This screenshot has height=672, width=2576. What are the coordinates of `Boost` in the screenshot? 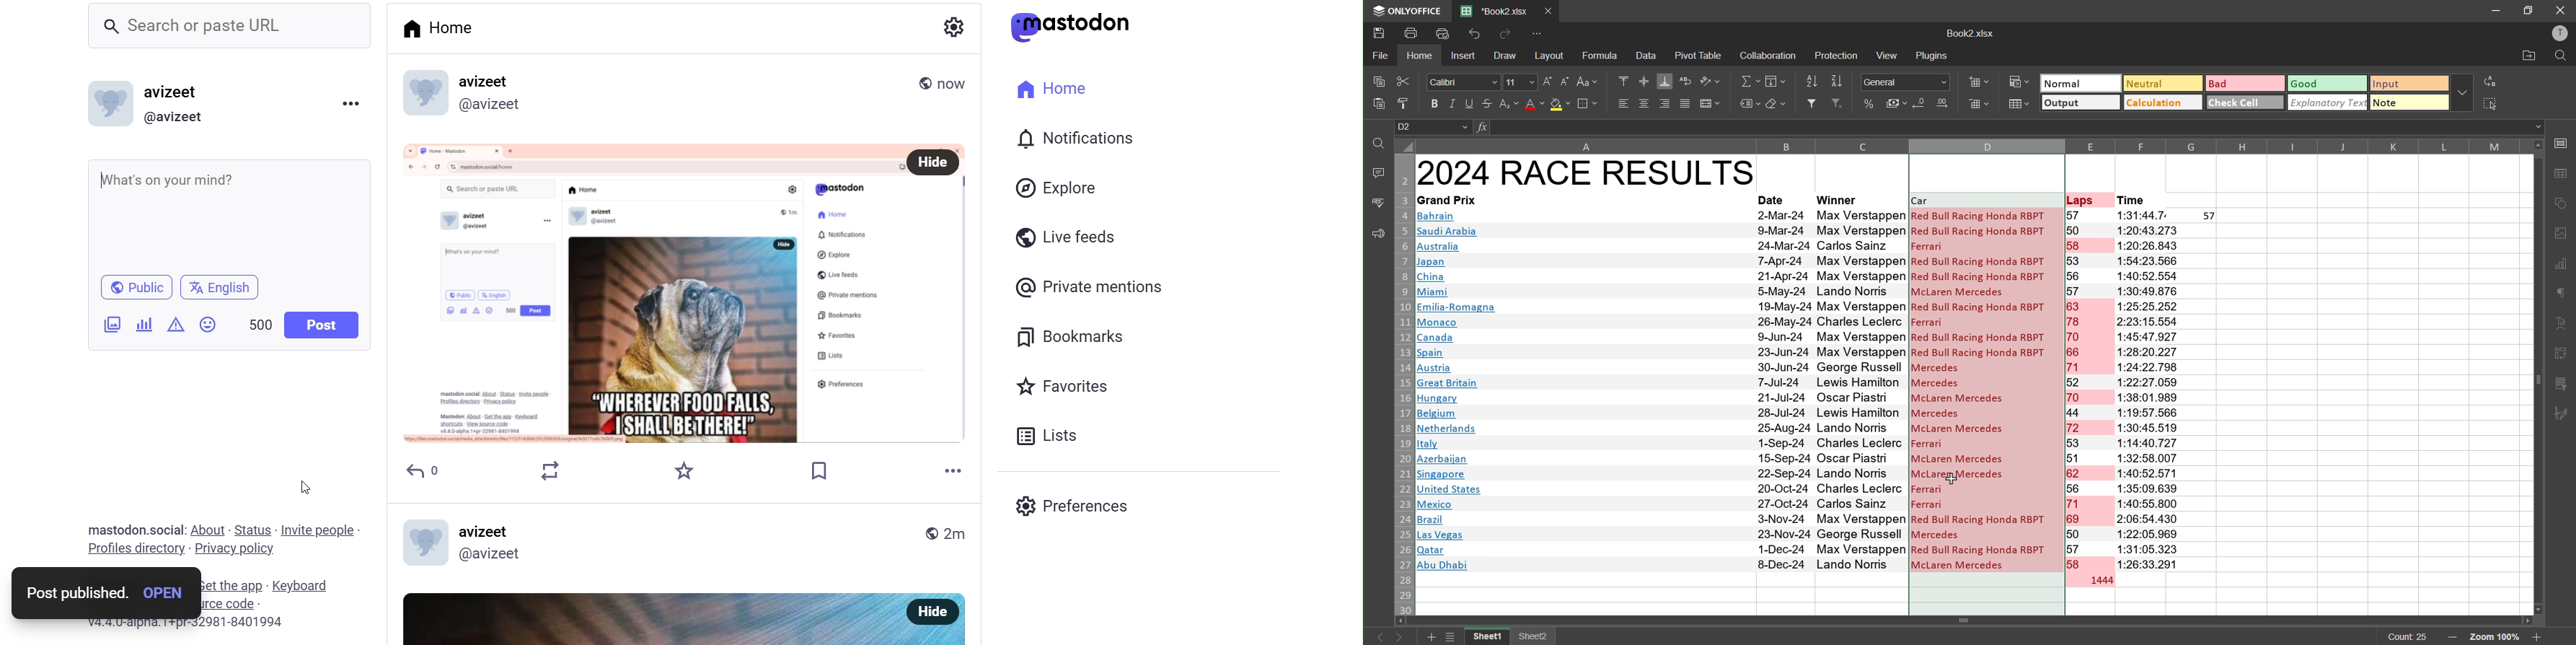 It's located at (552, 470).